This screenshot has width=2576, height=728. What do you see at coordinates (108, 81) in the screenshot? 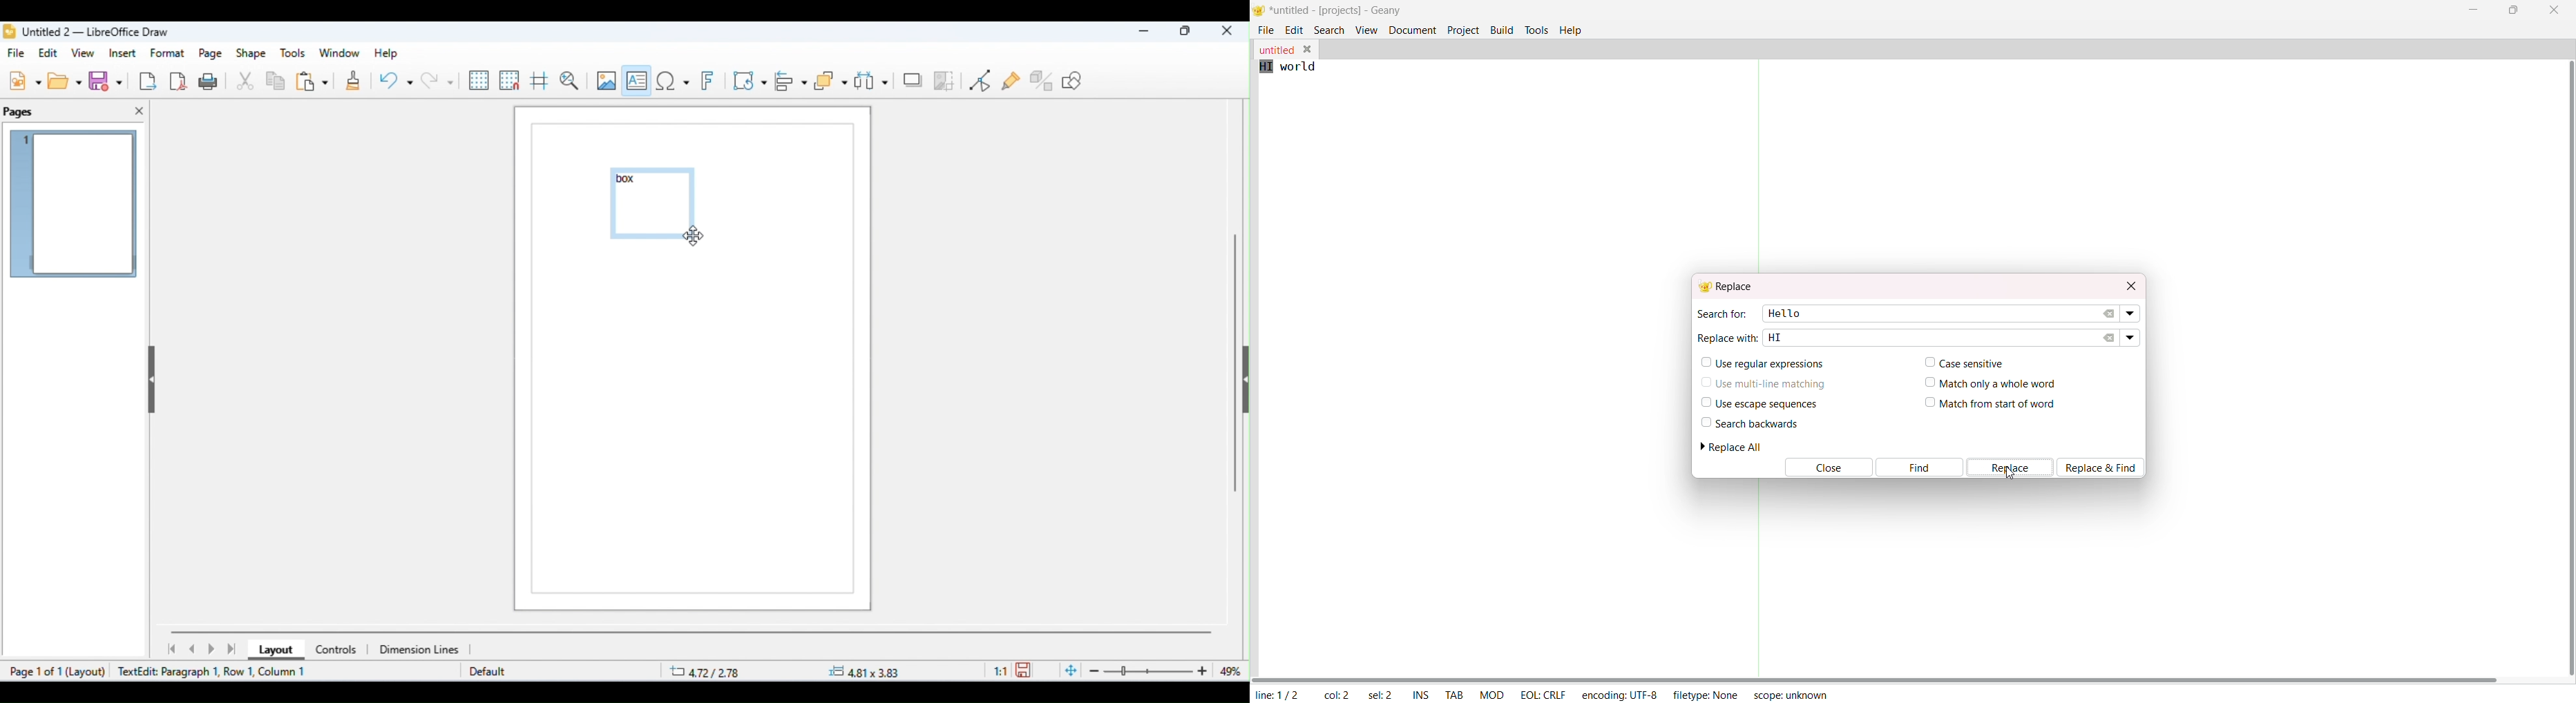
I see `save` at bounding box center [108, 81].